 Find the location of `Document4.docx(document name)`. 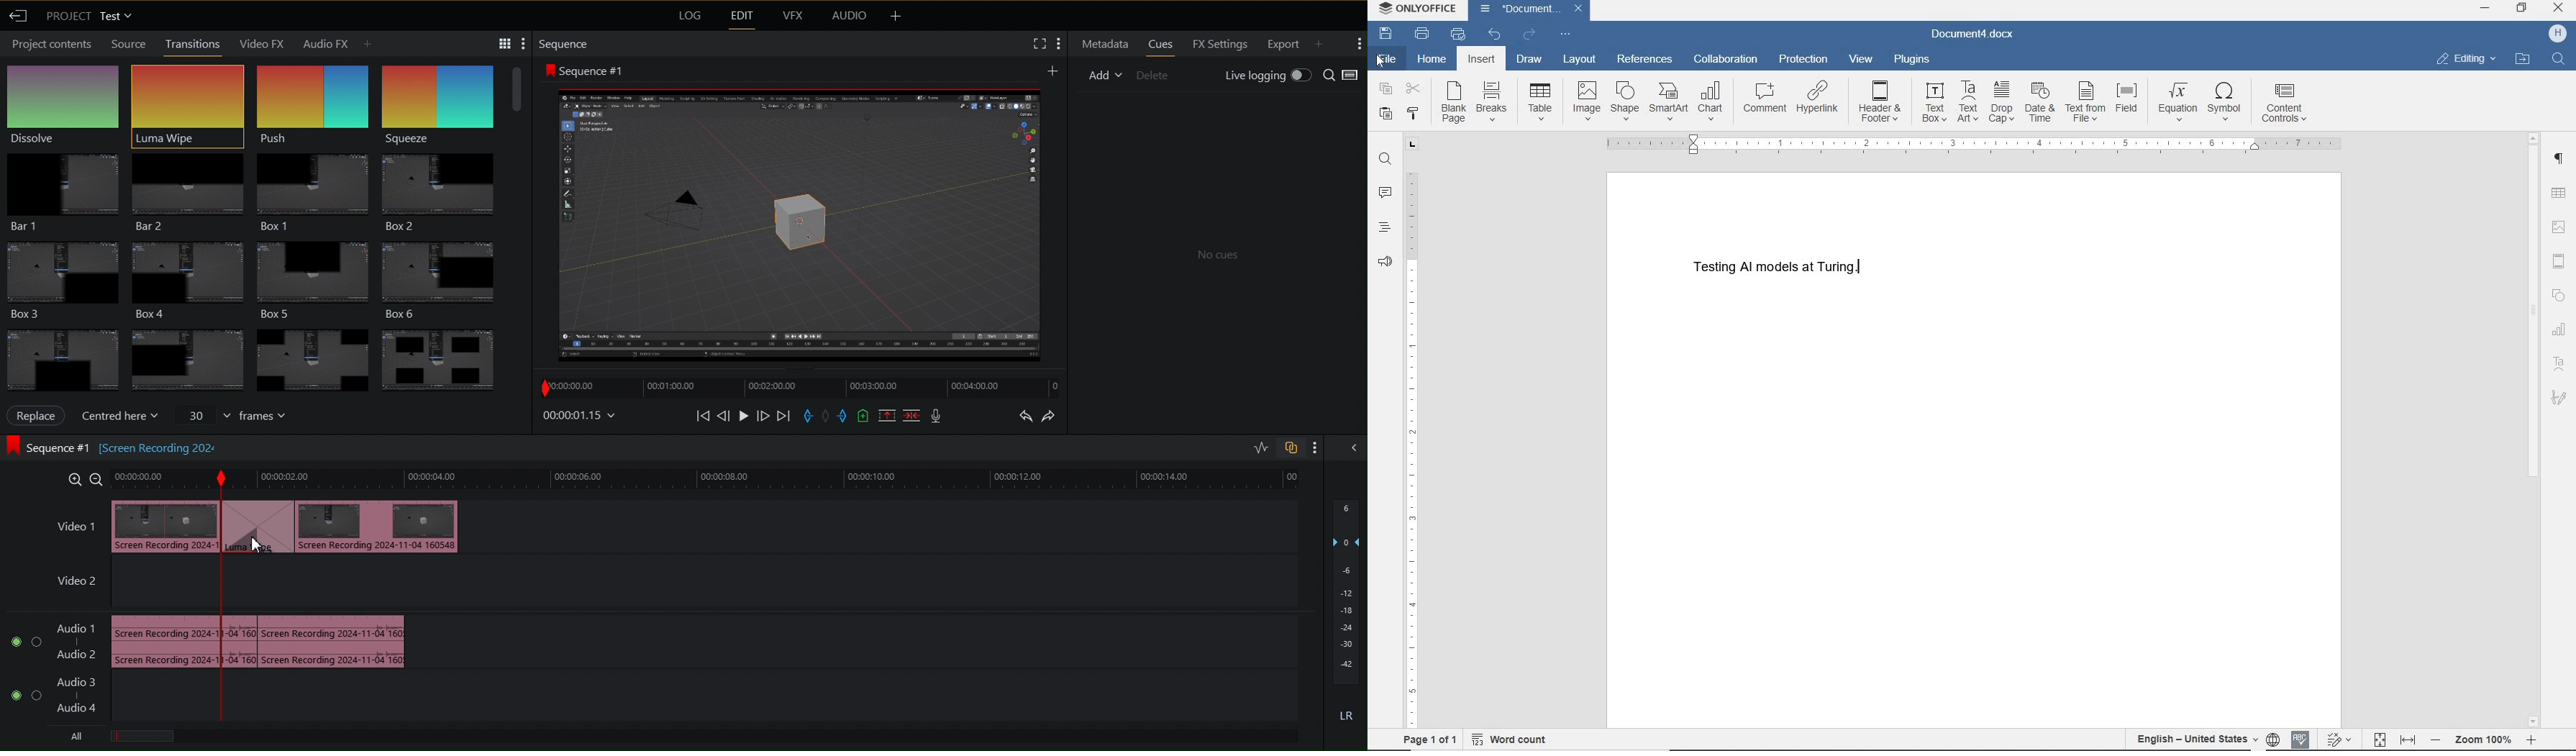

Document4.docx(document name) is located at coordinates (1972, 32).